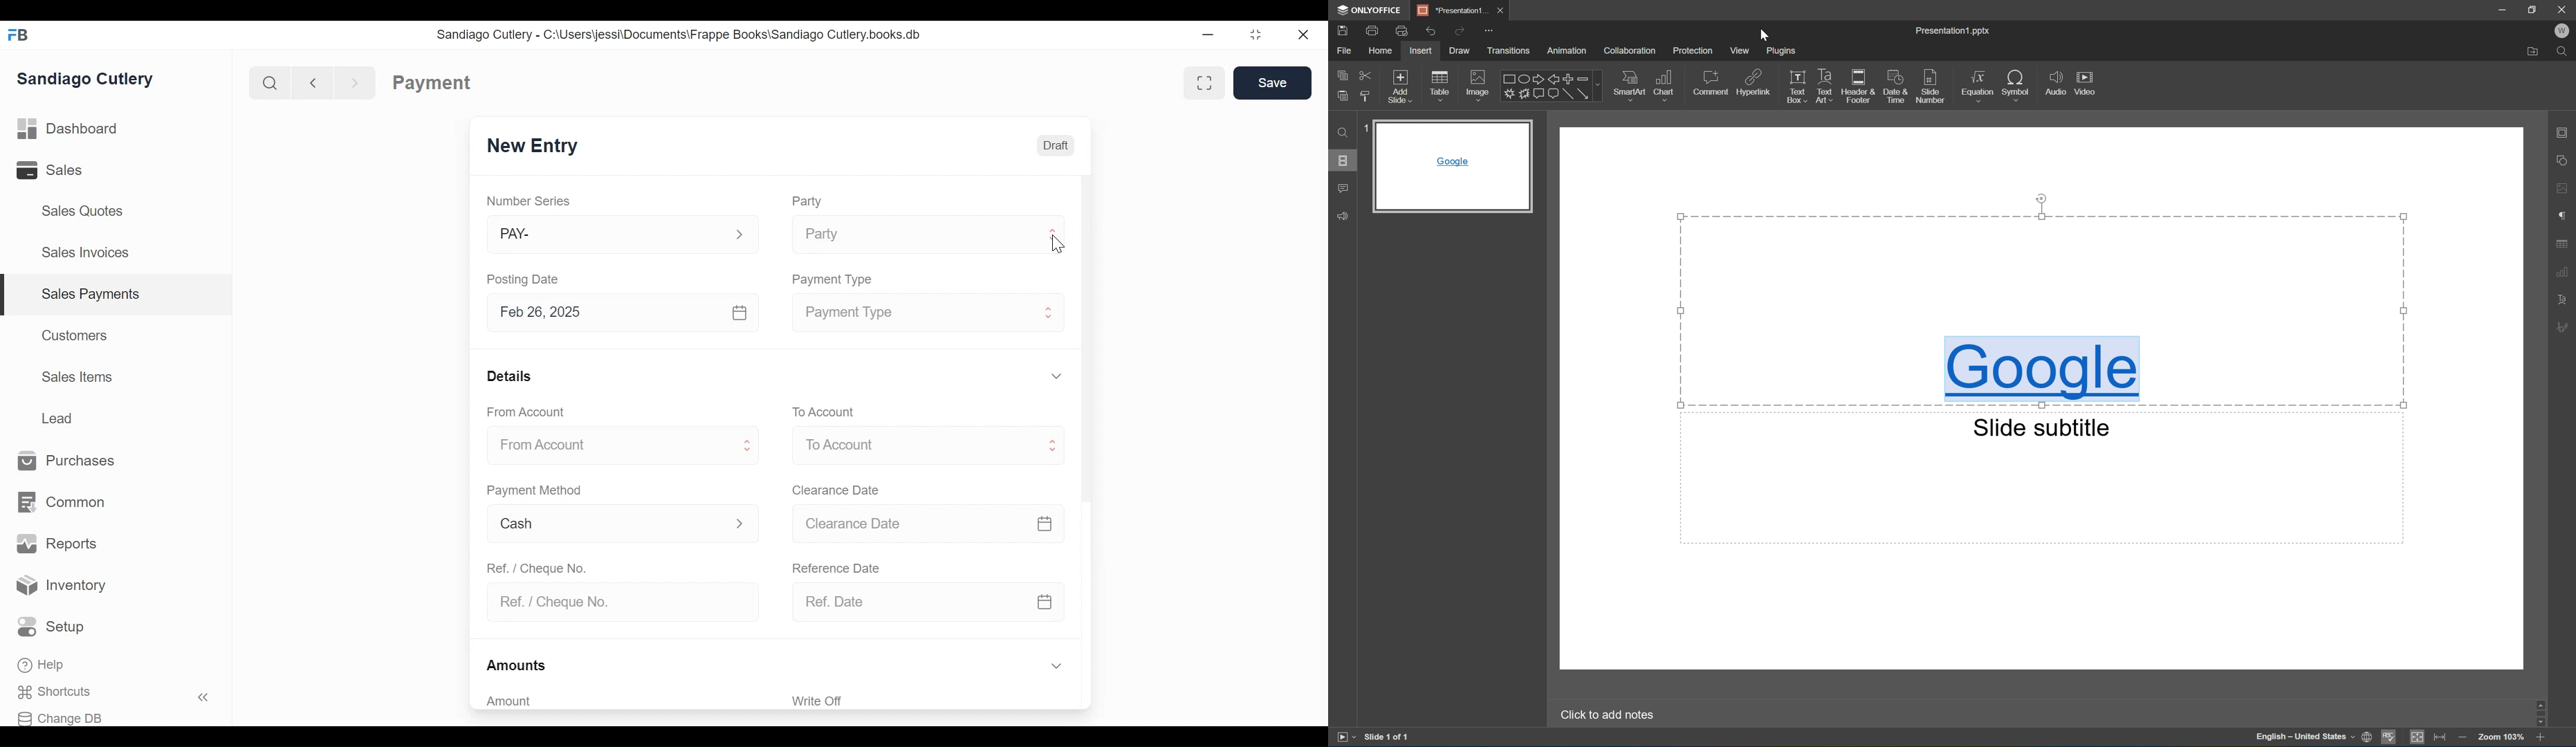 The width and height of the screenshot is (2576, 756). Describe the element at coordinates (1341, 133) in the screenshot. I see `Find` at that location.